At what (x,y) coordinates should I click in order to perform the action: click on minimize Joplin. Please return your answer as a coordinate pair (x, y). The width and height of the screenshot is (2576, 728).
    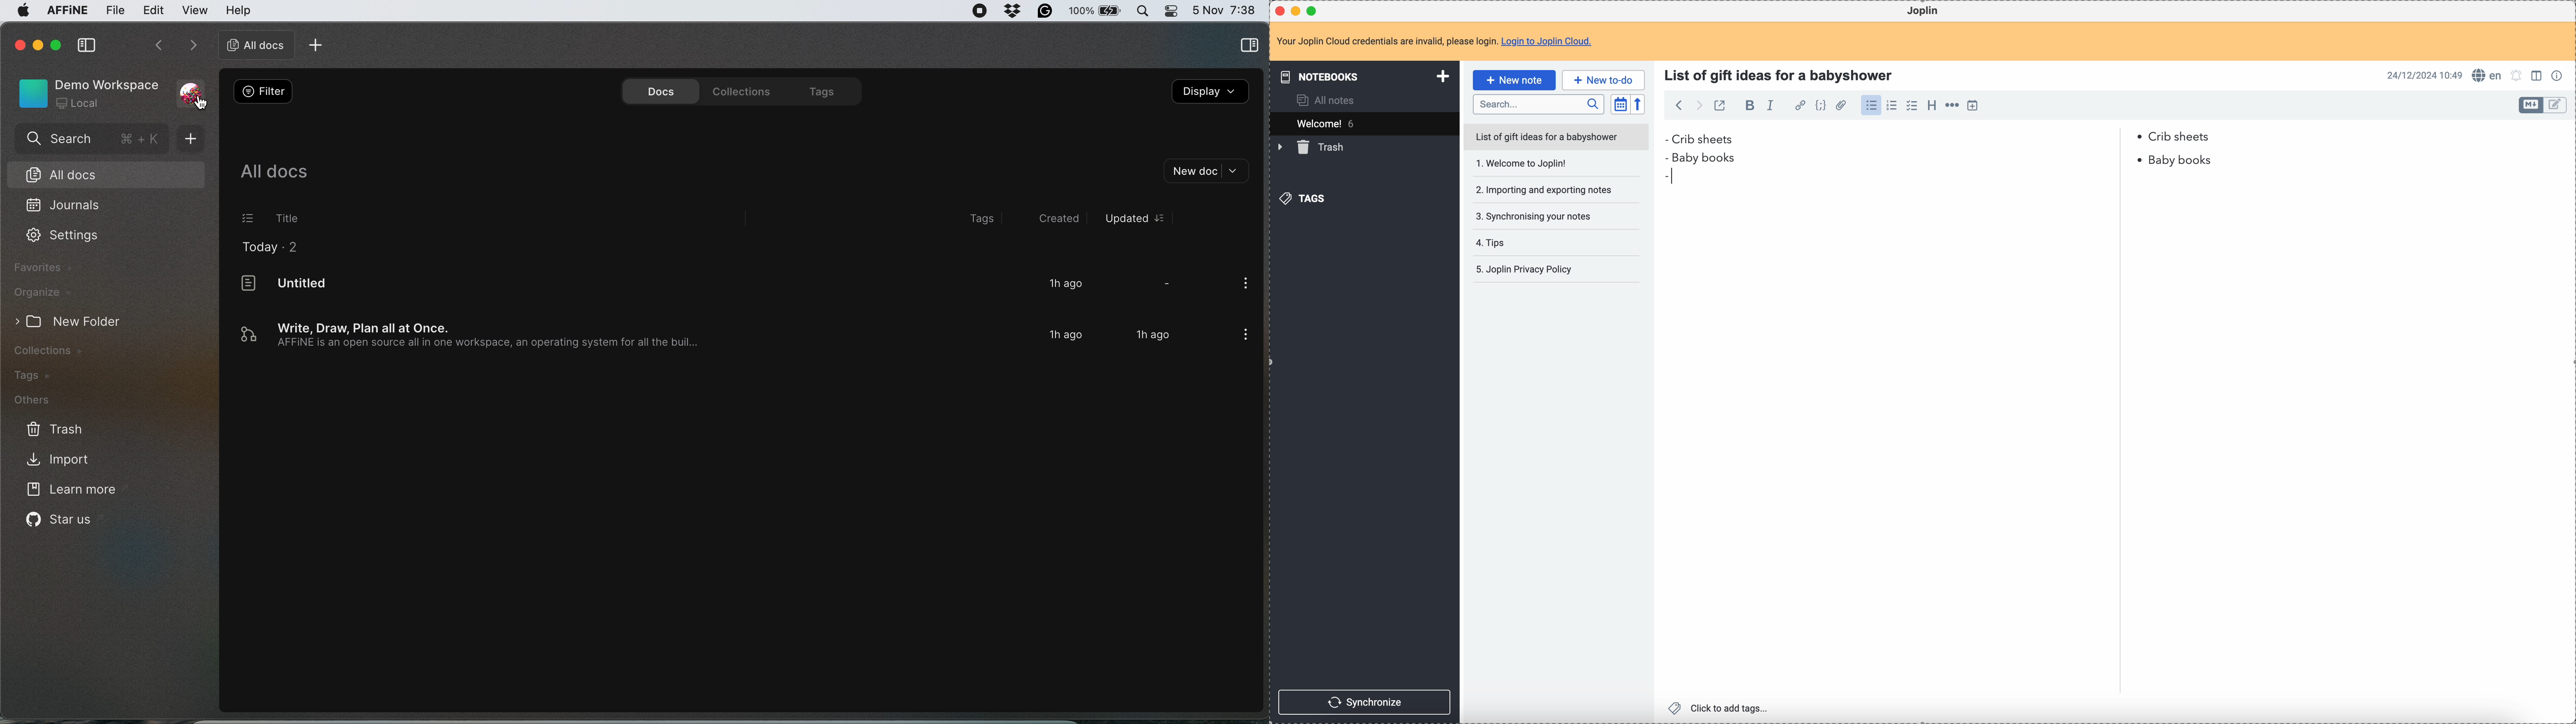
    Looking at the image, I should click on (1298, 11).